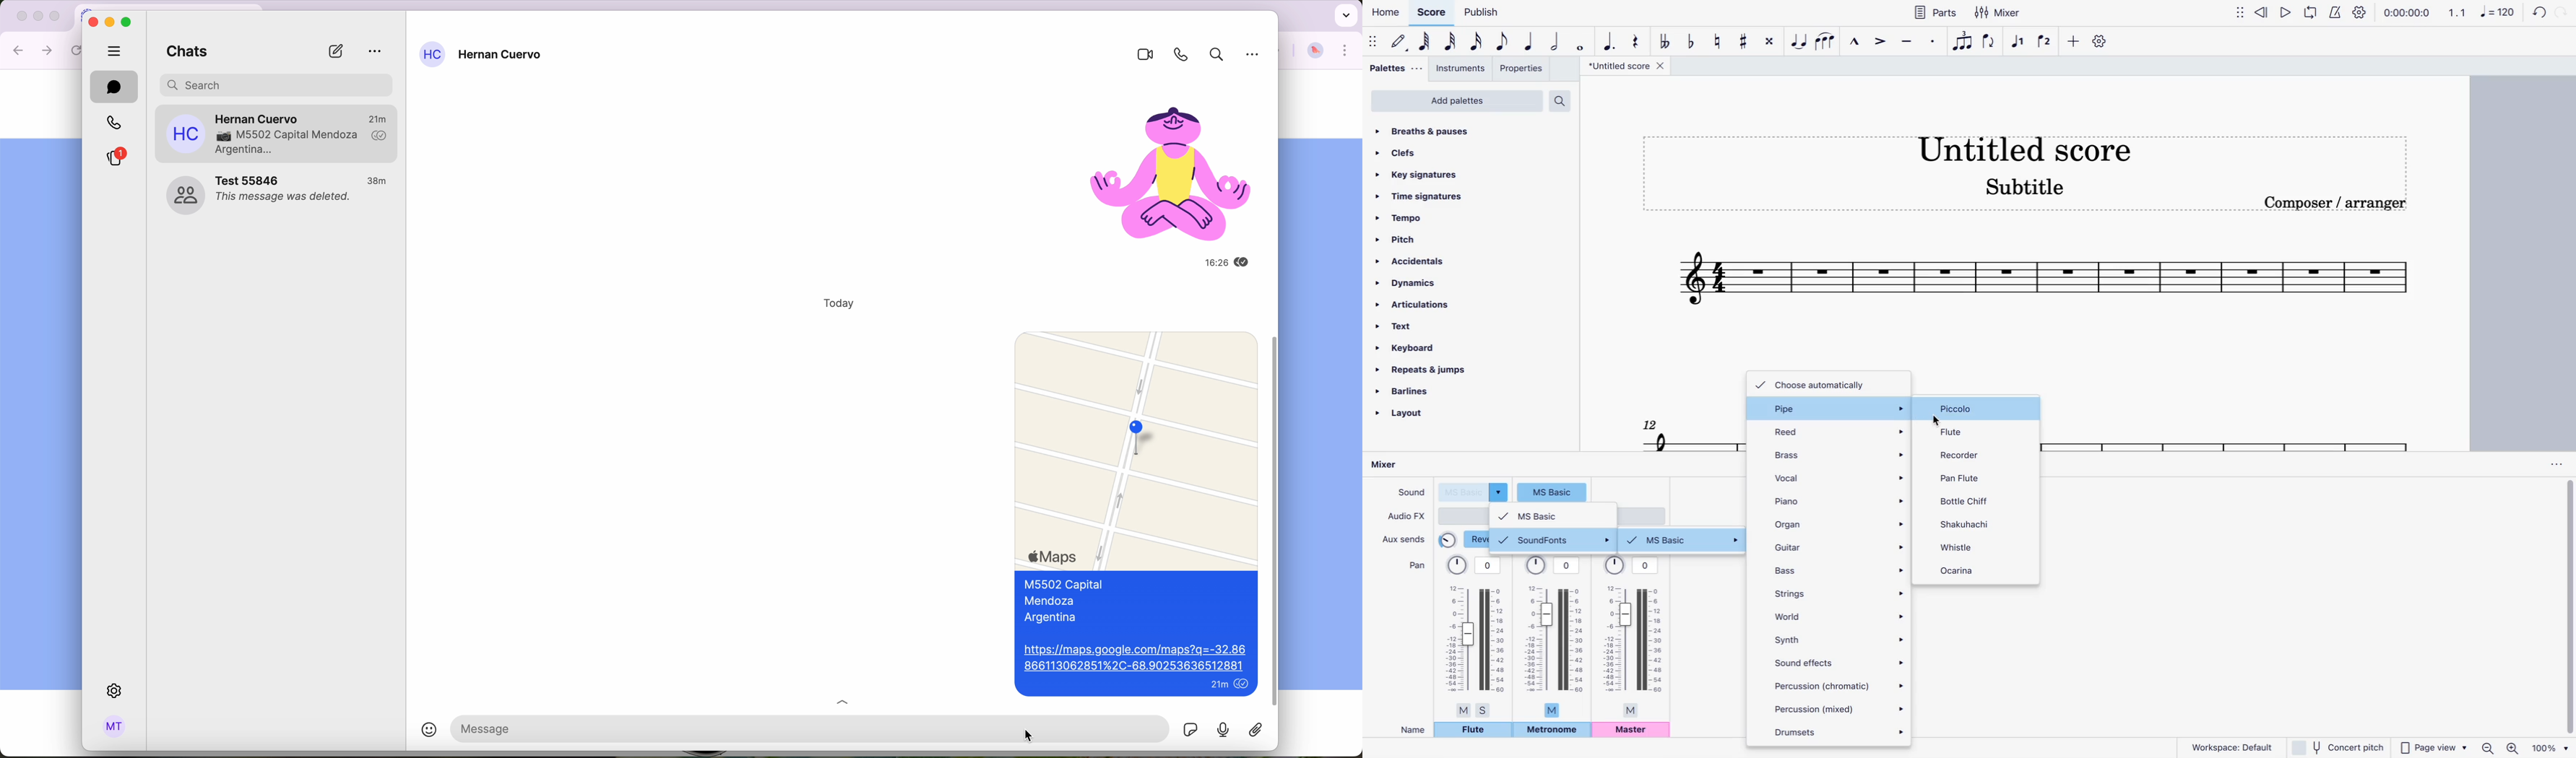 This screenshot has width=2576, height=784. What do you see at coordinates (2241, 12) in the screenshot?
I see `move` at bounding box center [2241, 12].